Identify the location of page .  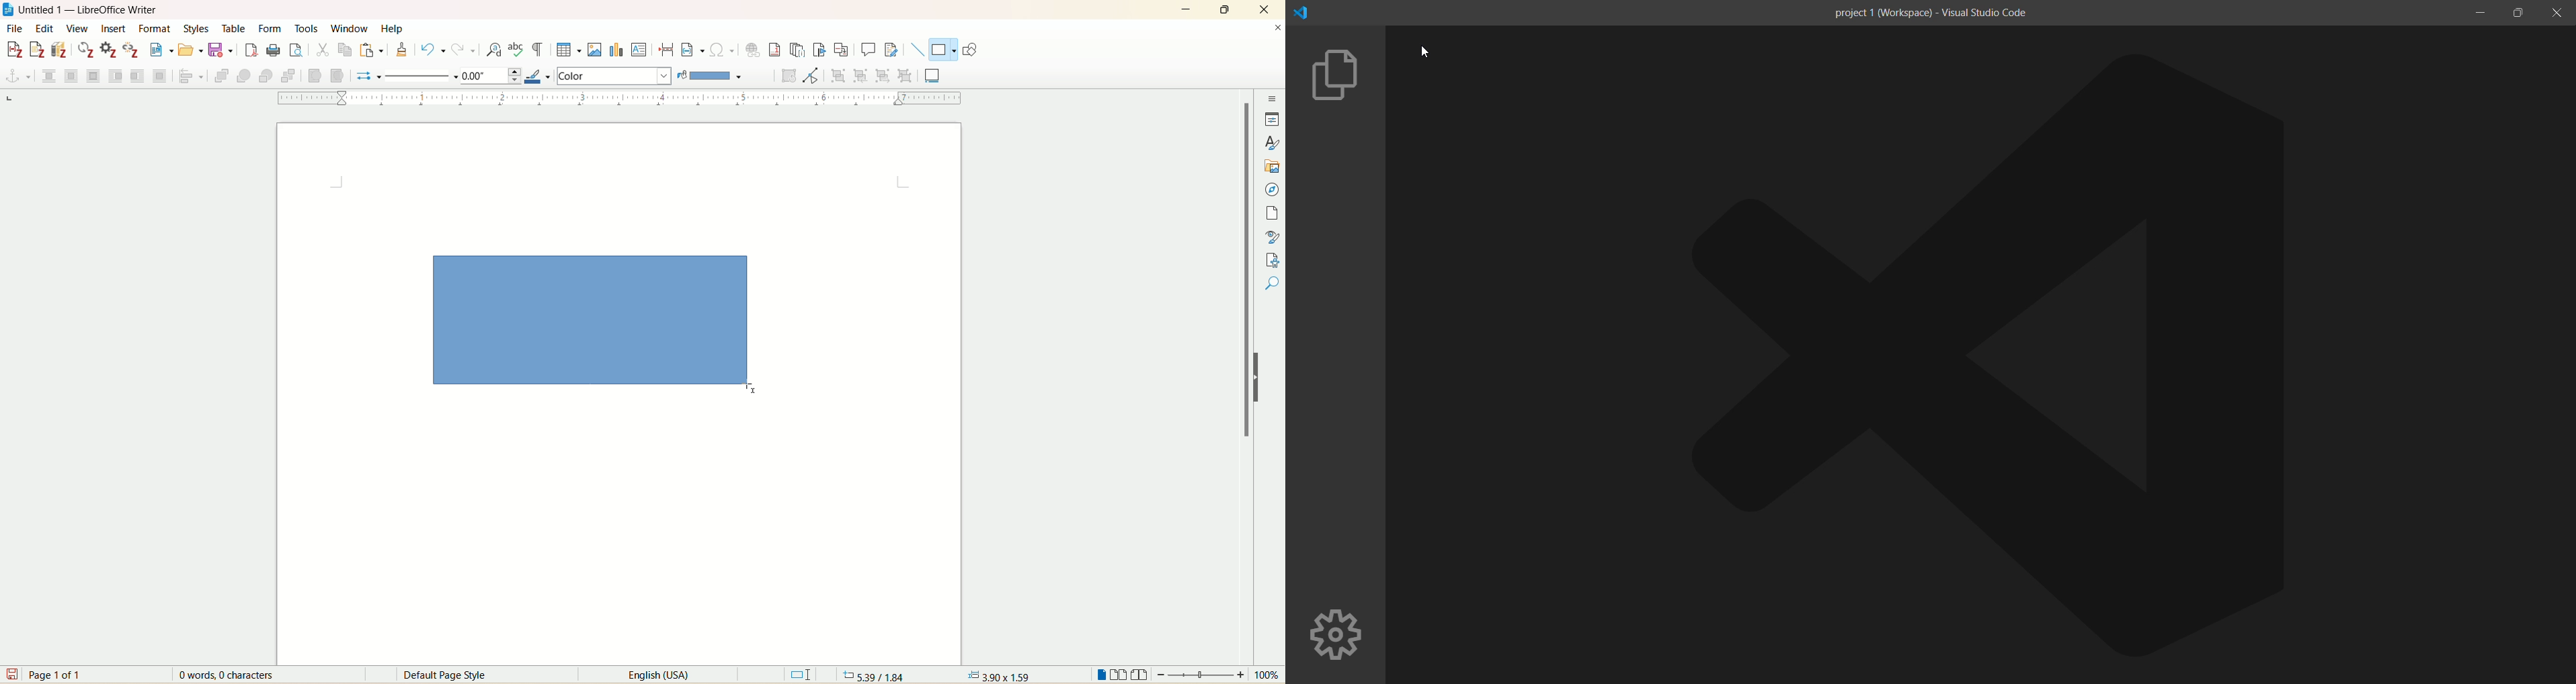
(1275, 213).